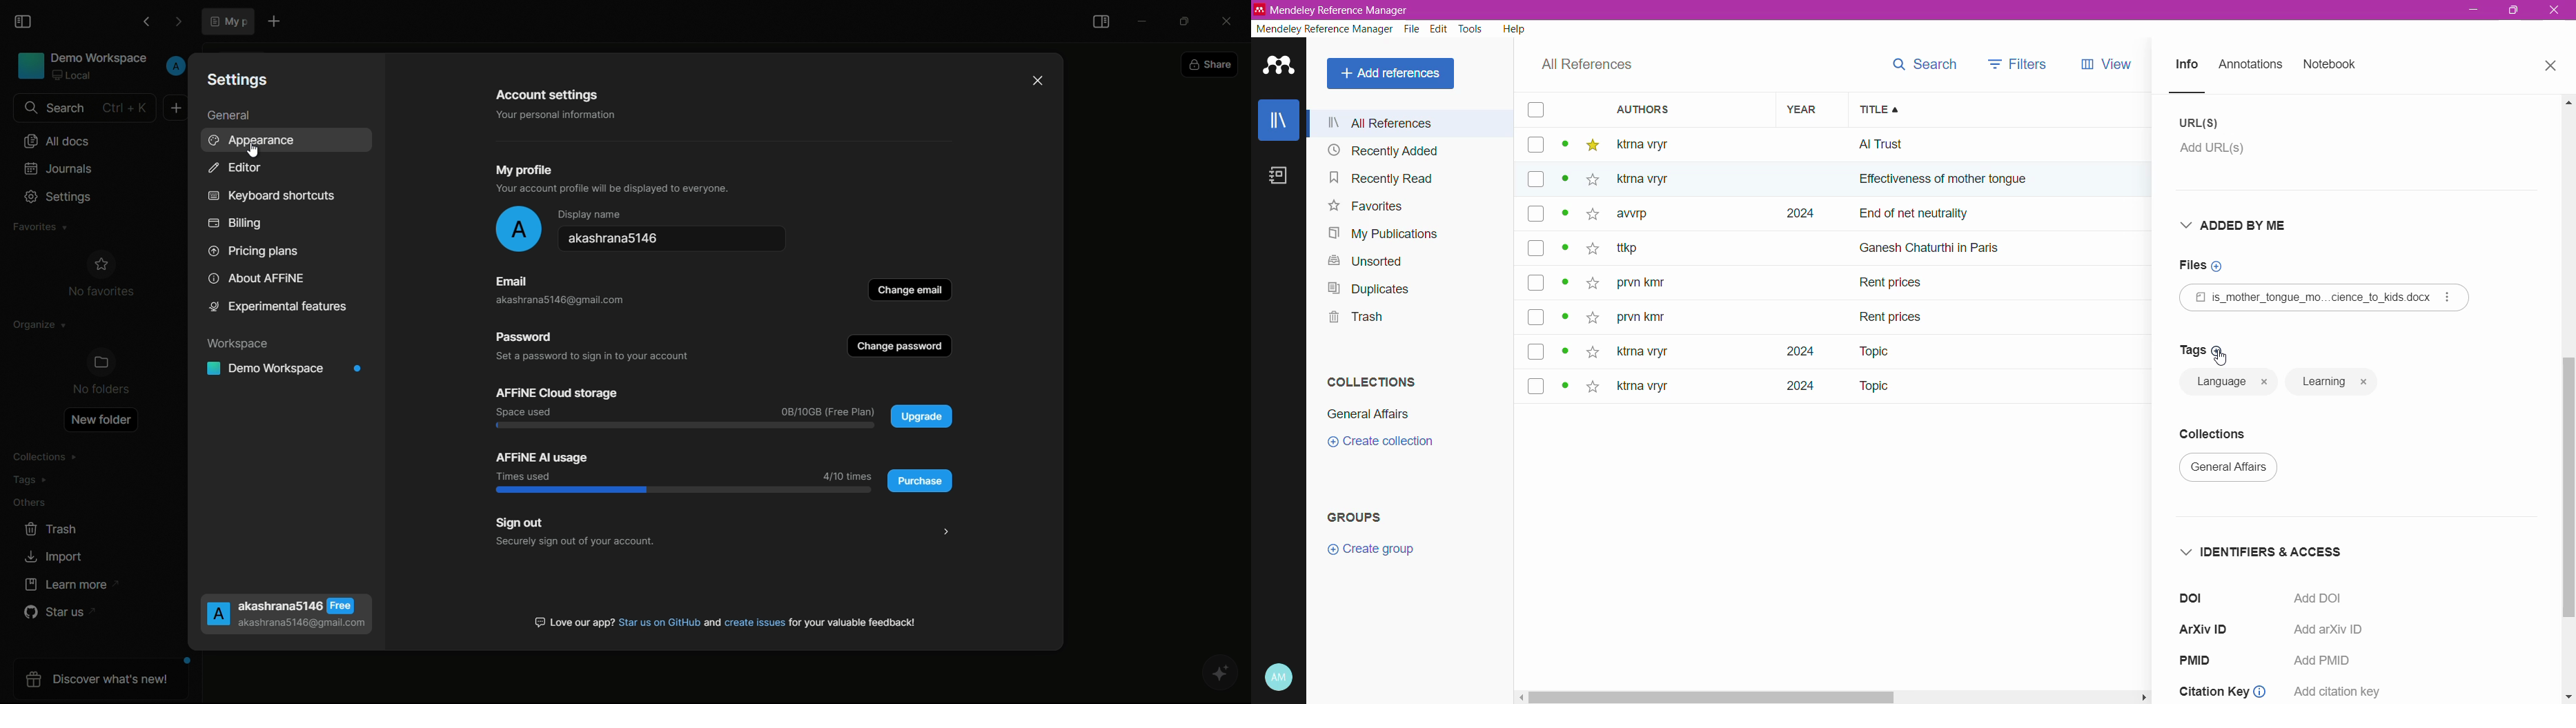 The width and height of the screenshot is (2576, 728). Describe the element at coordinates (279, 309) in the screenshot. I see `experimental features` at that location.